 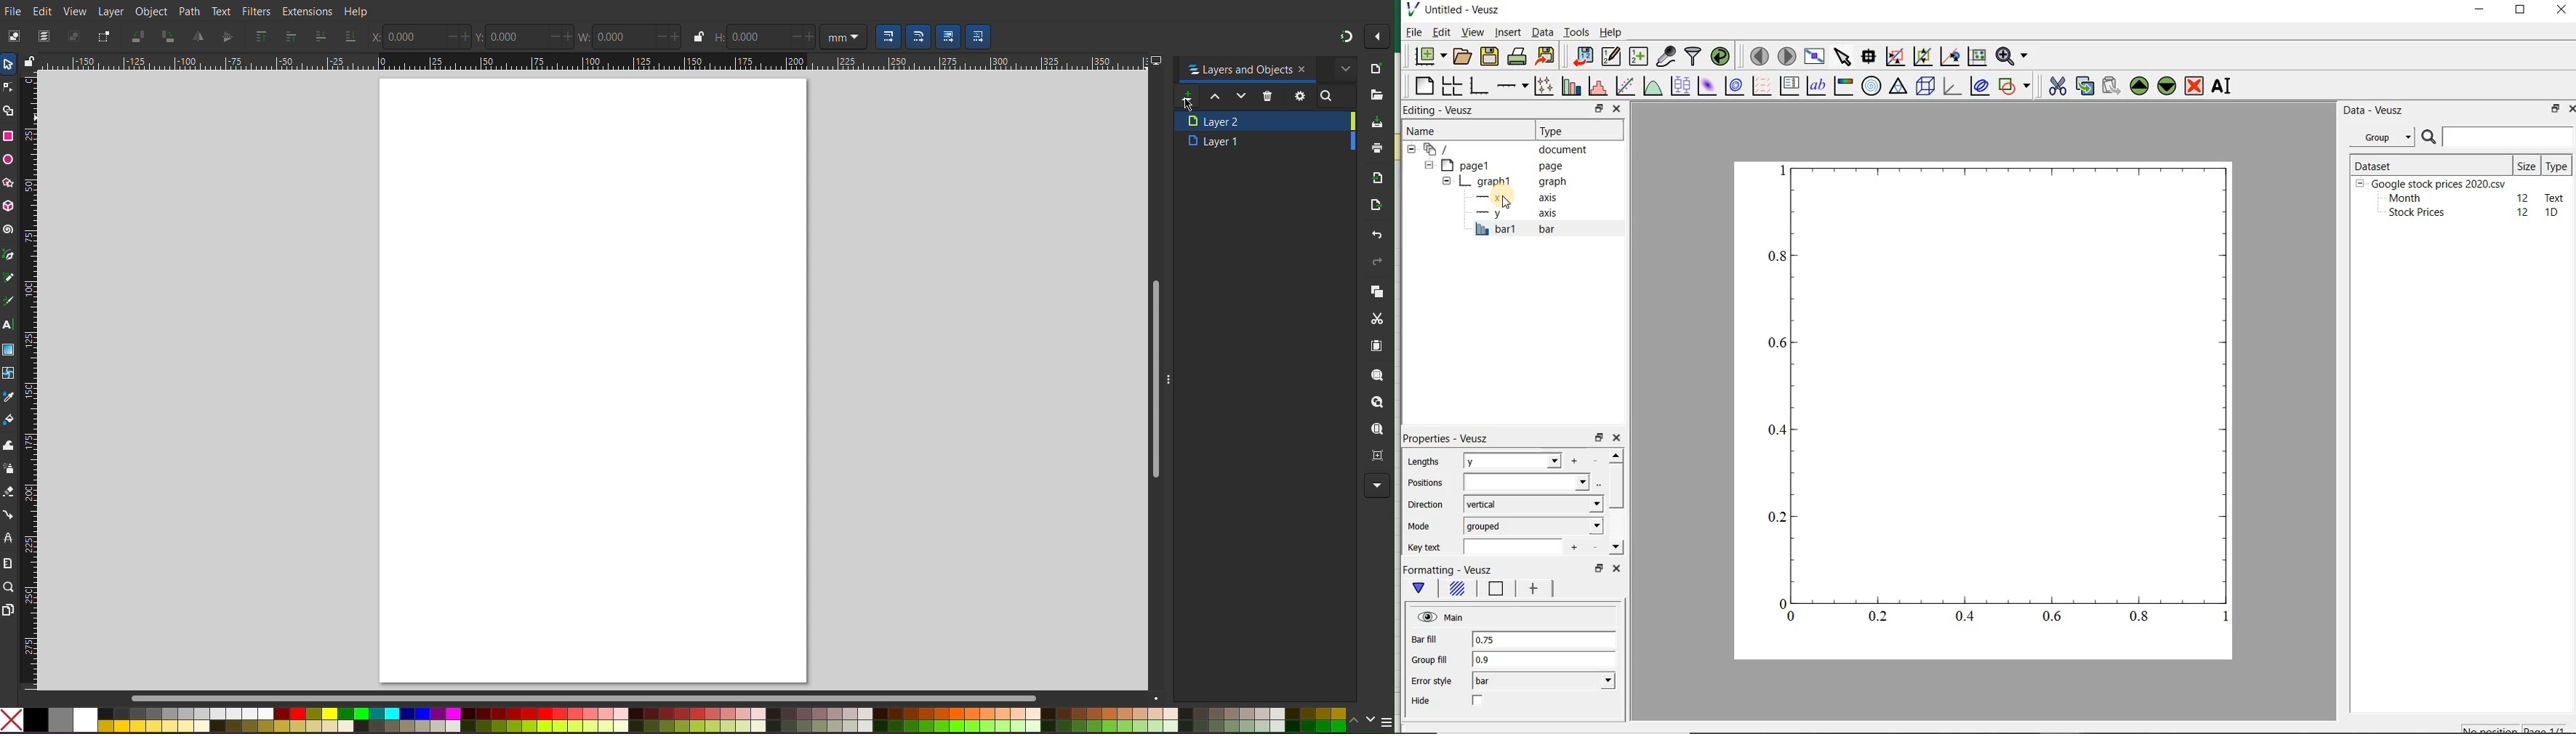 I want to click on graph1, so click(x=1502, y=183).